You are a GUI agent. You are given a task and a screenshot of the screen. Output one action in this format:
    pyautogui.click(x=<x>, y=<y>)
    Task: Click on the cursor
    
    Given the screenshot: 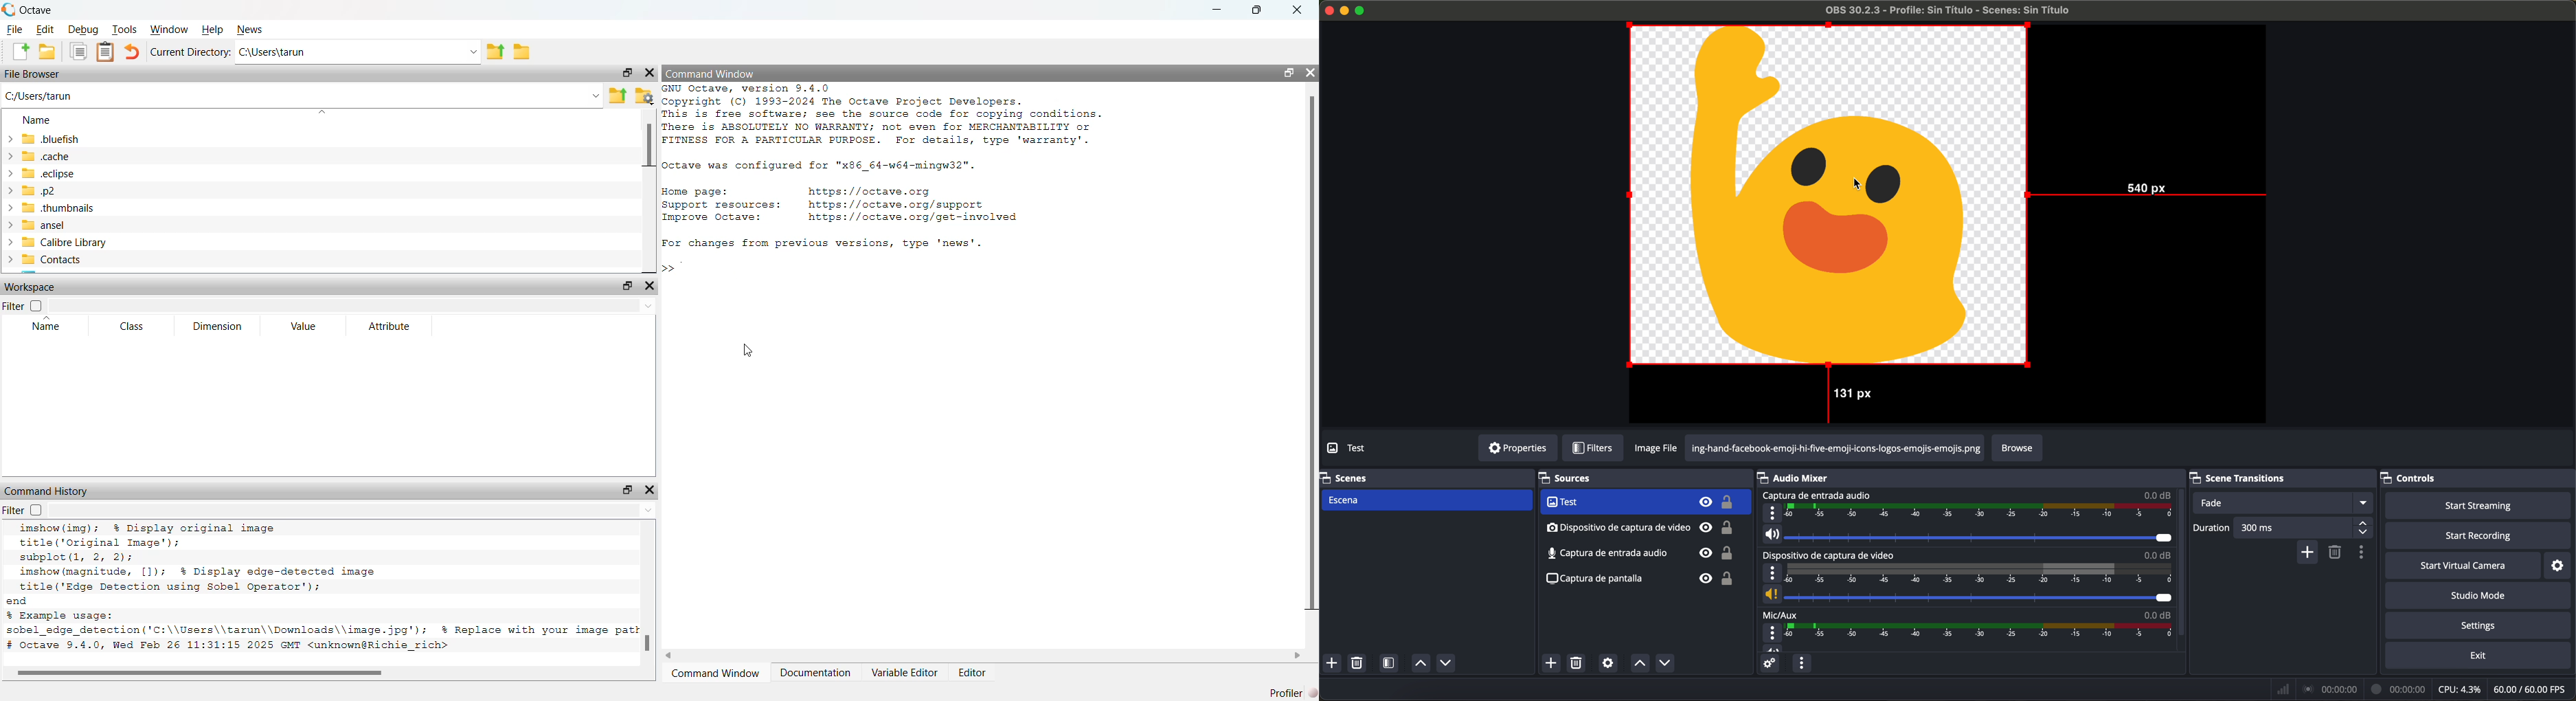 What is the action you would take?
    pyautogui.click(x=1863, y=184)
    